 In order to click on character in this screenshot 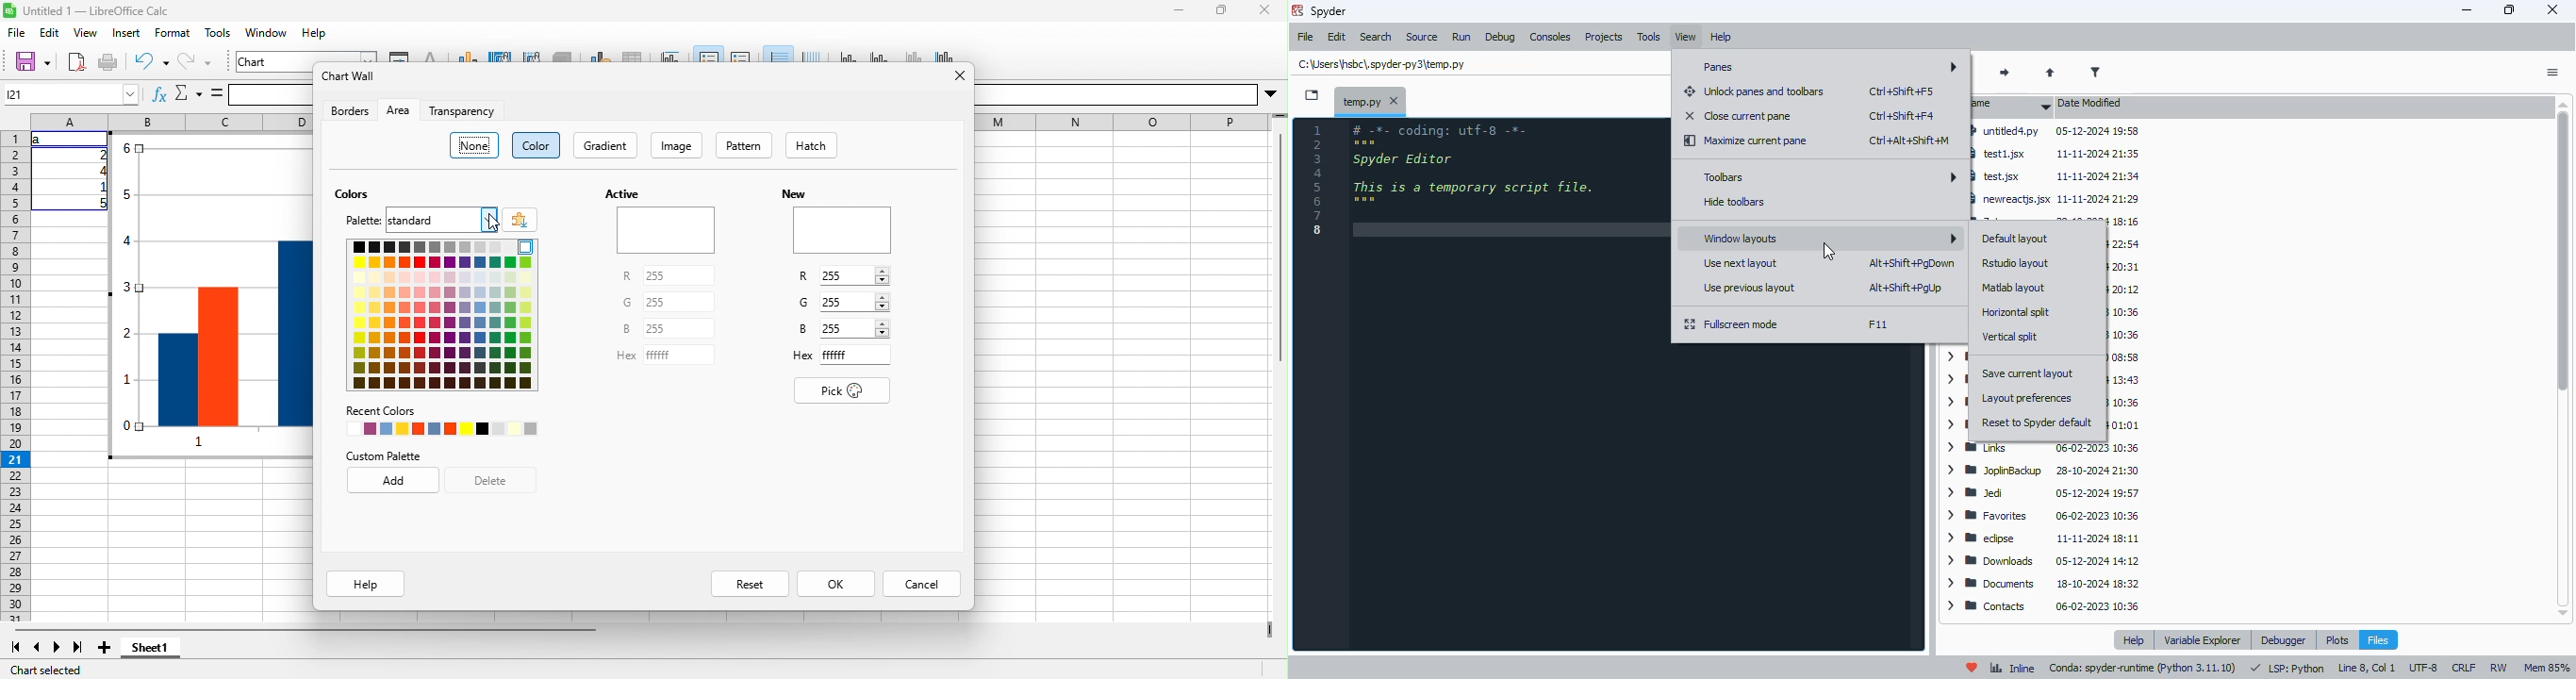, I will do `click(431, 56)`.